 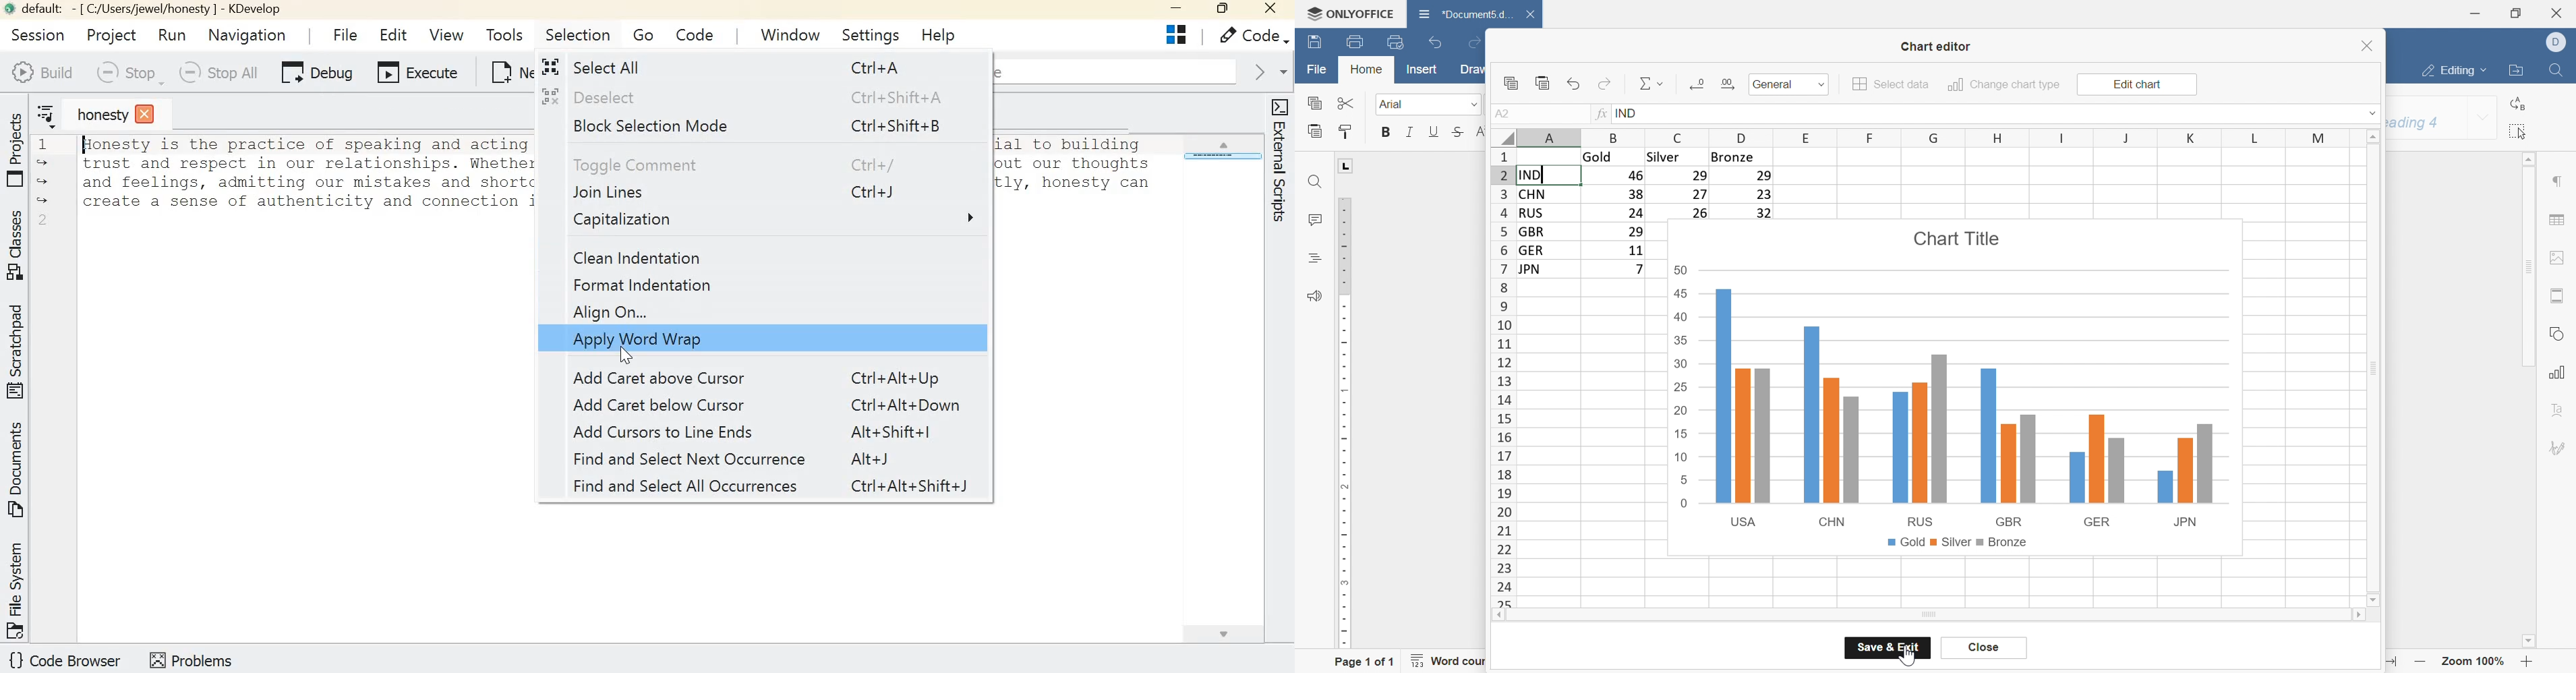 What do you see at coordinates (1454, 661) in the screenshot?
I see `word count` at bounding box center [1454, 661].